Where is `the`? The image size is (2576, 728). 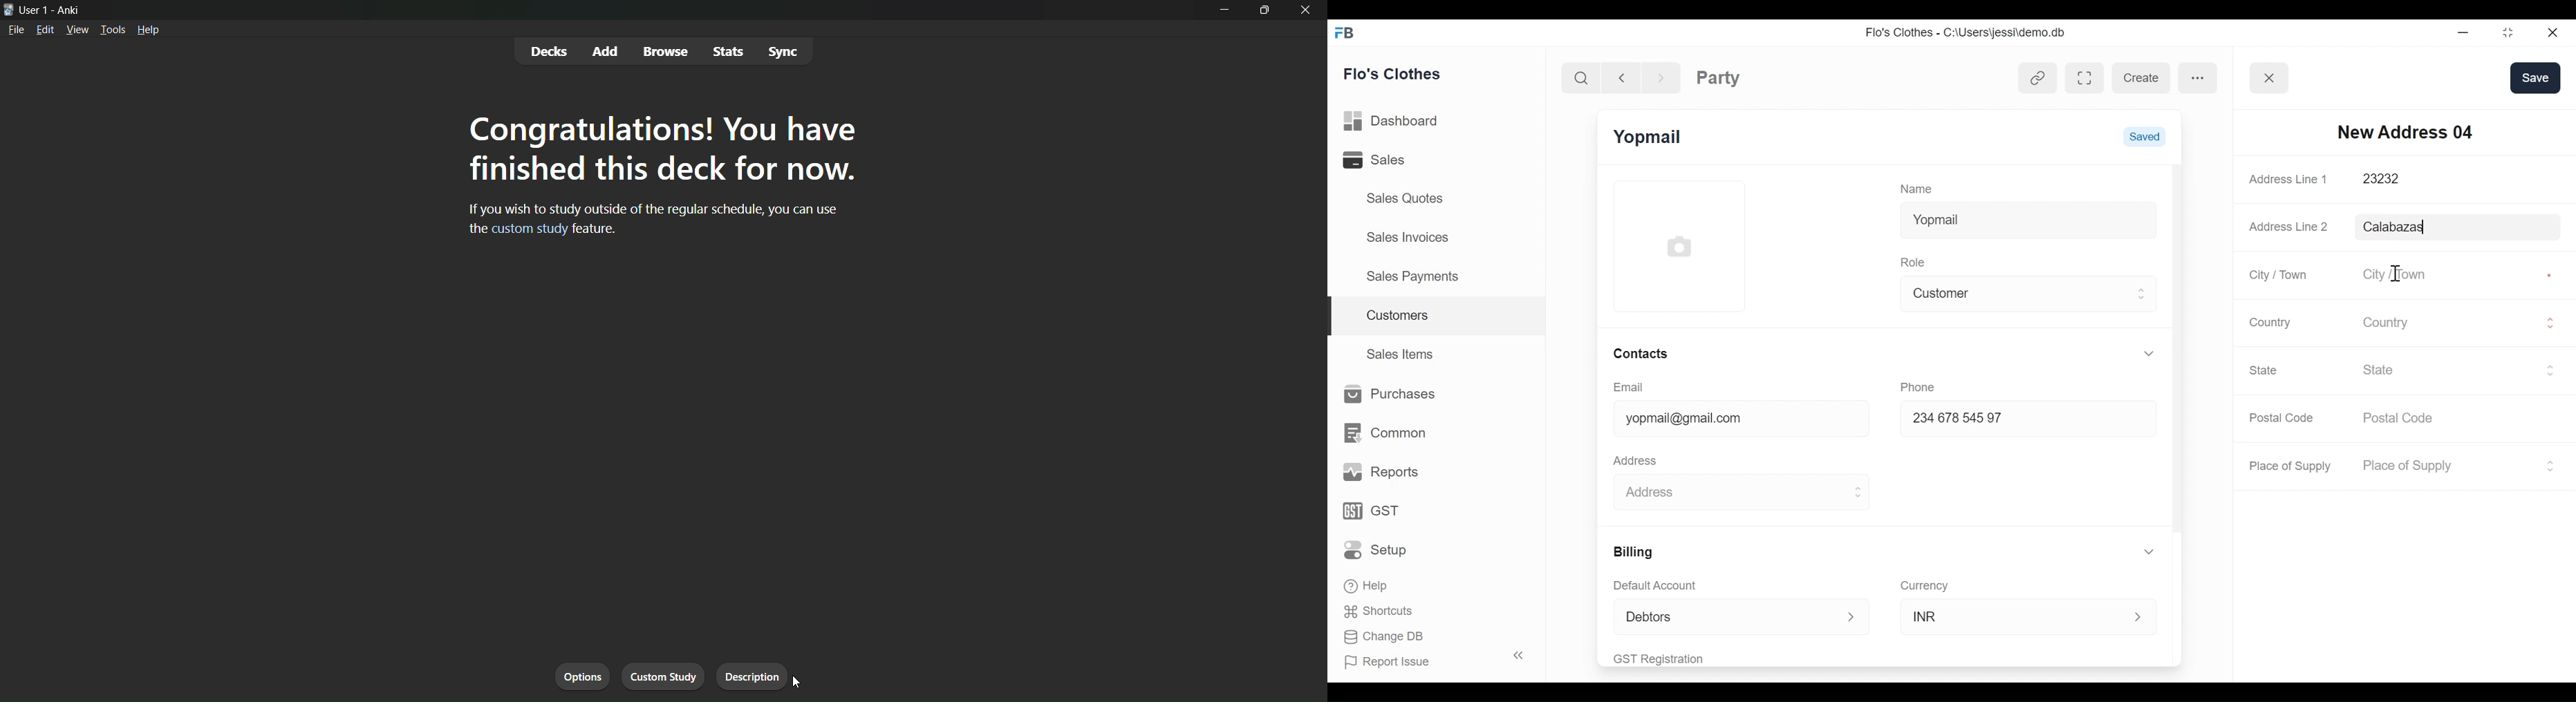
the is located at coordinates (474, 229).